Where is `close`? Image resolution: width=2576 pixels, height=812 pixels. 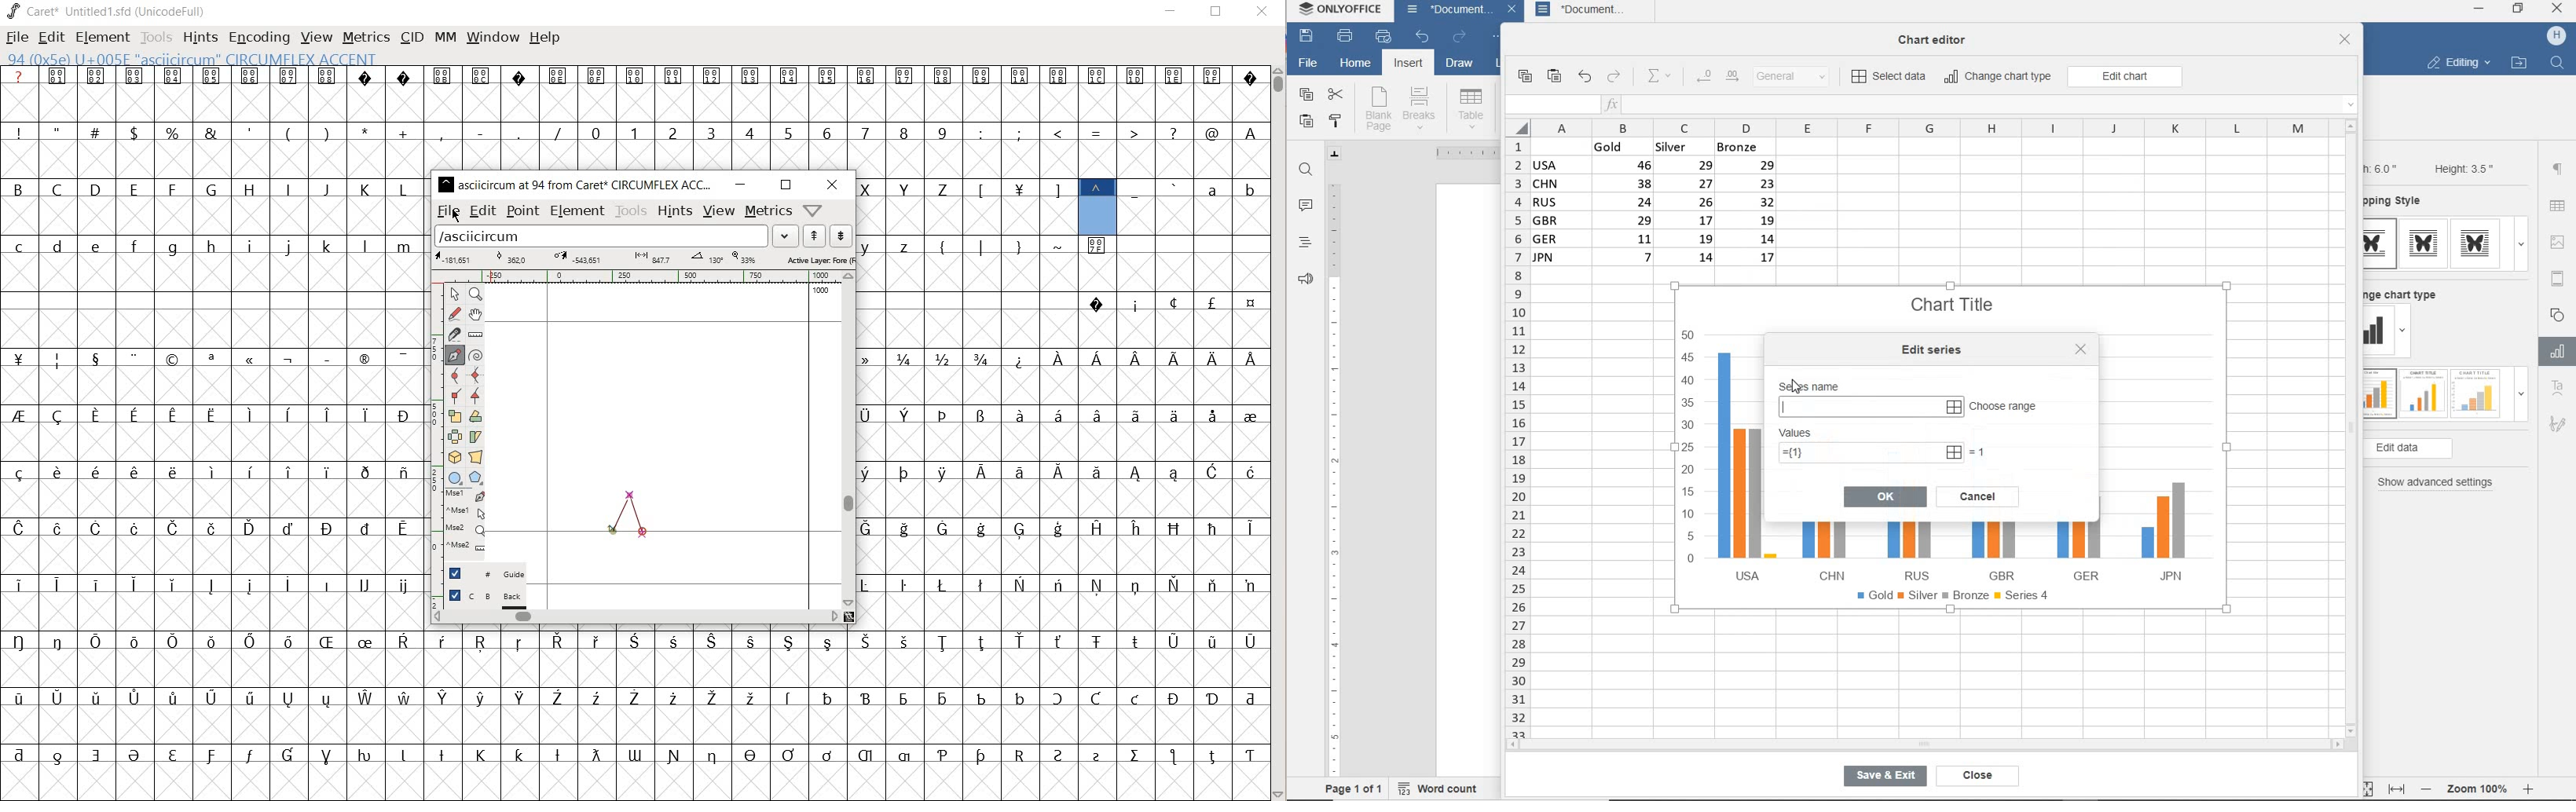
close is located at coordinates (832, 185).